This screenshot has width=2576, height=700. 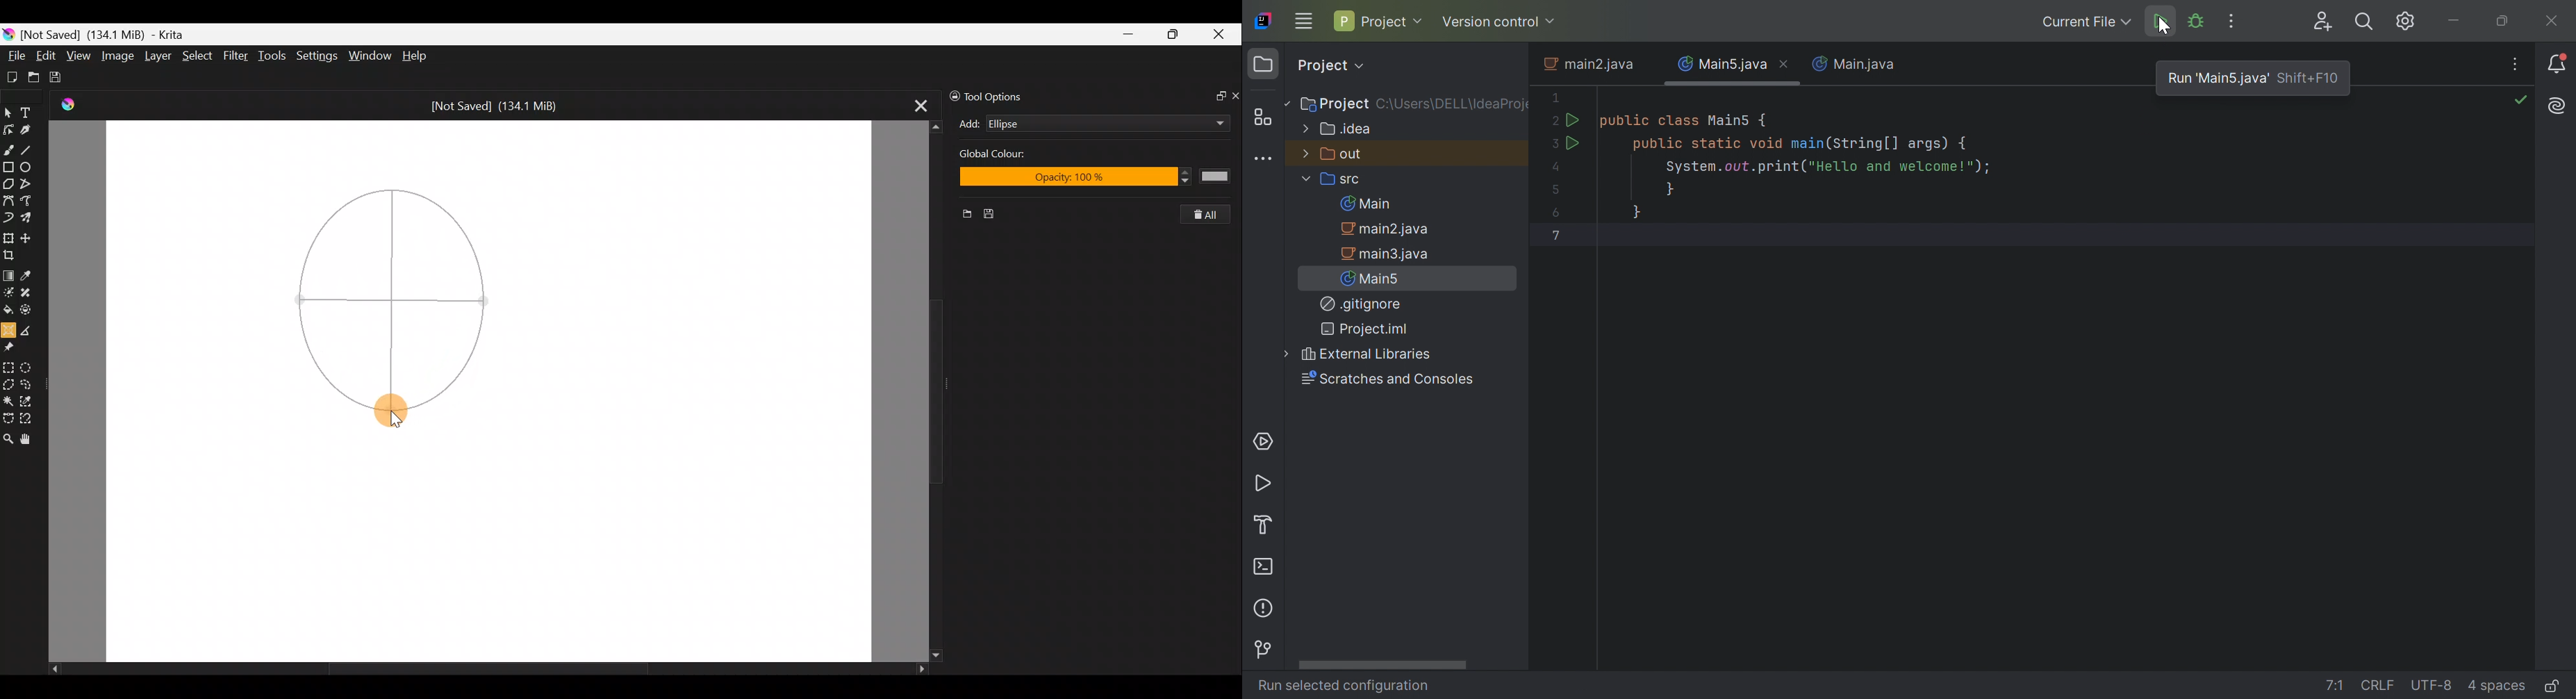 I want to click on Zoom tool, so click(x=8, y=438).